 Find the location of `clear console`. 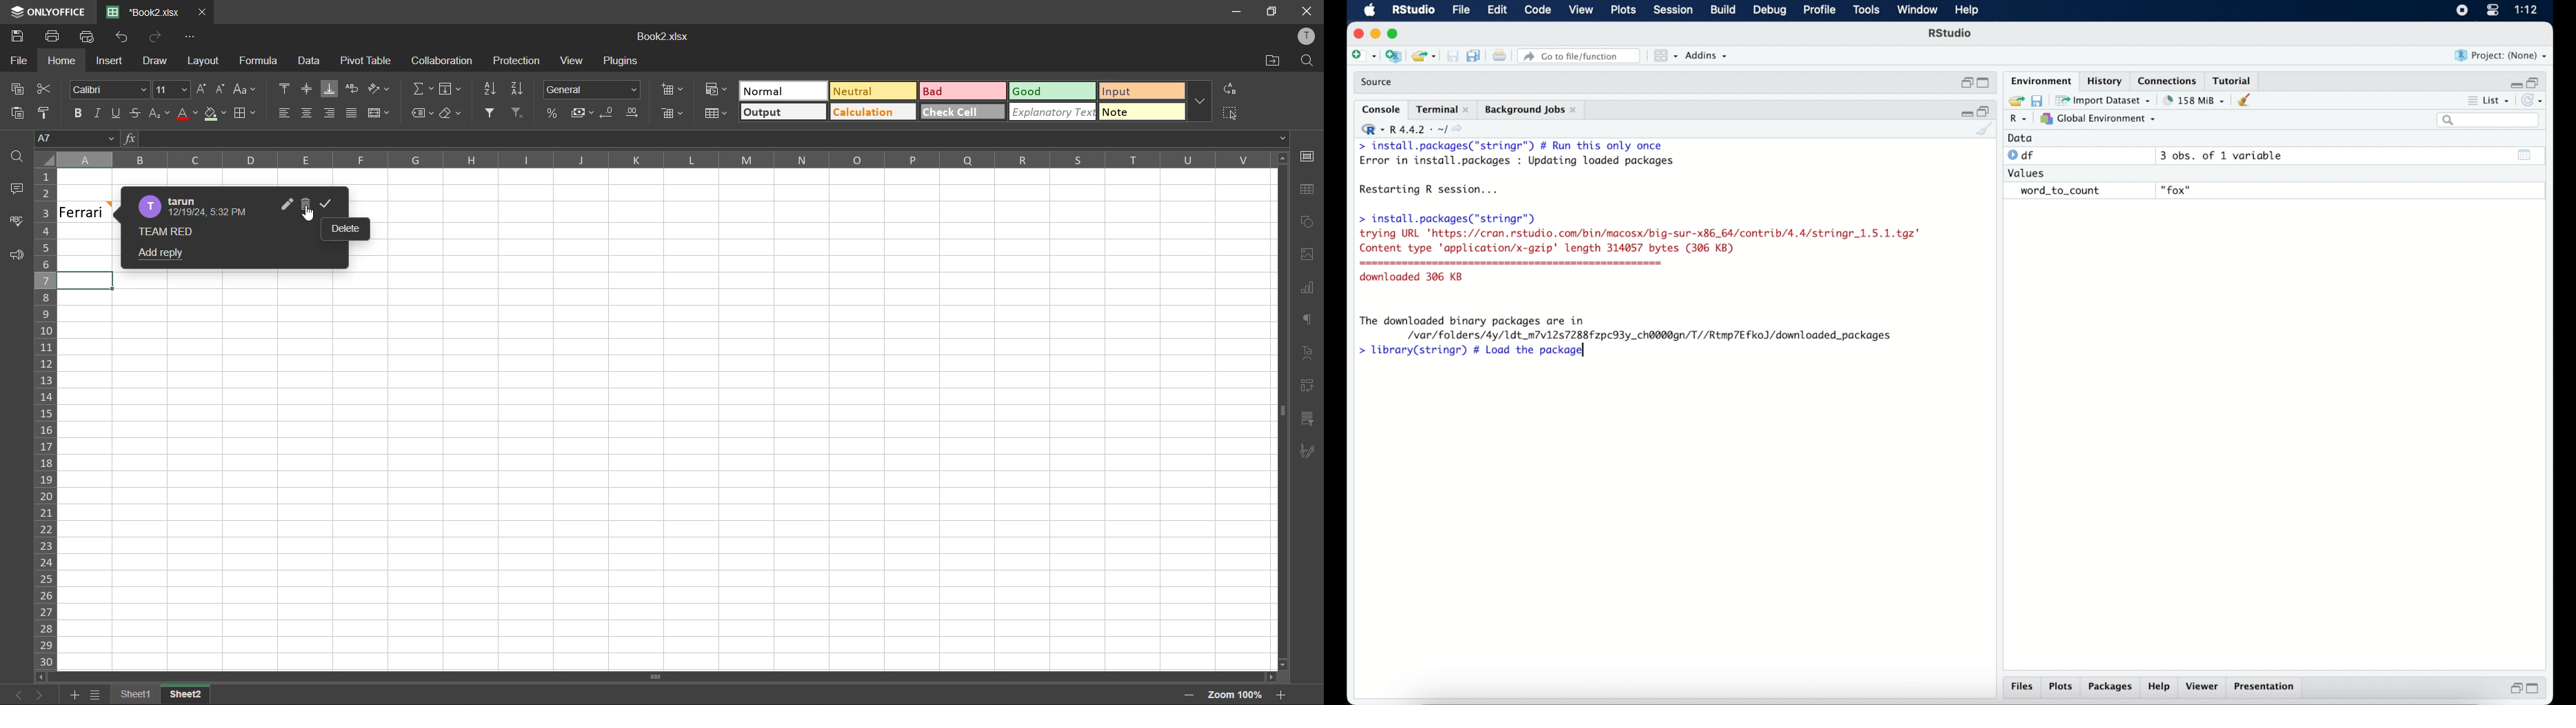

clear console is located at coordinates (2248, 100).